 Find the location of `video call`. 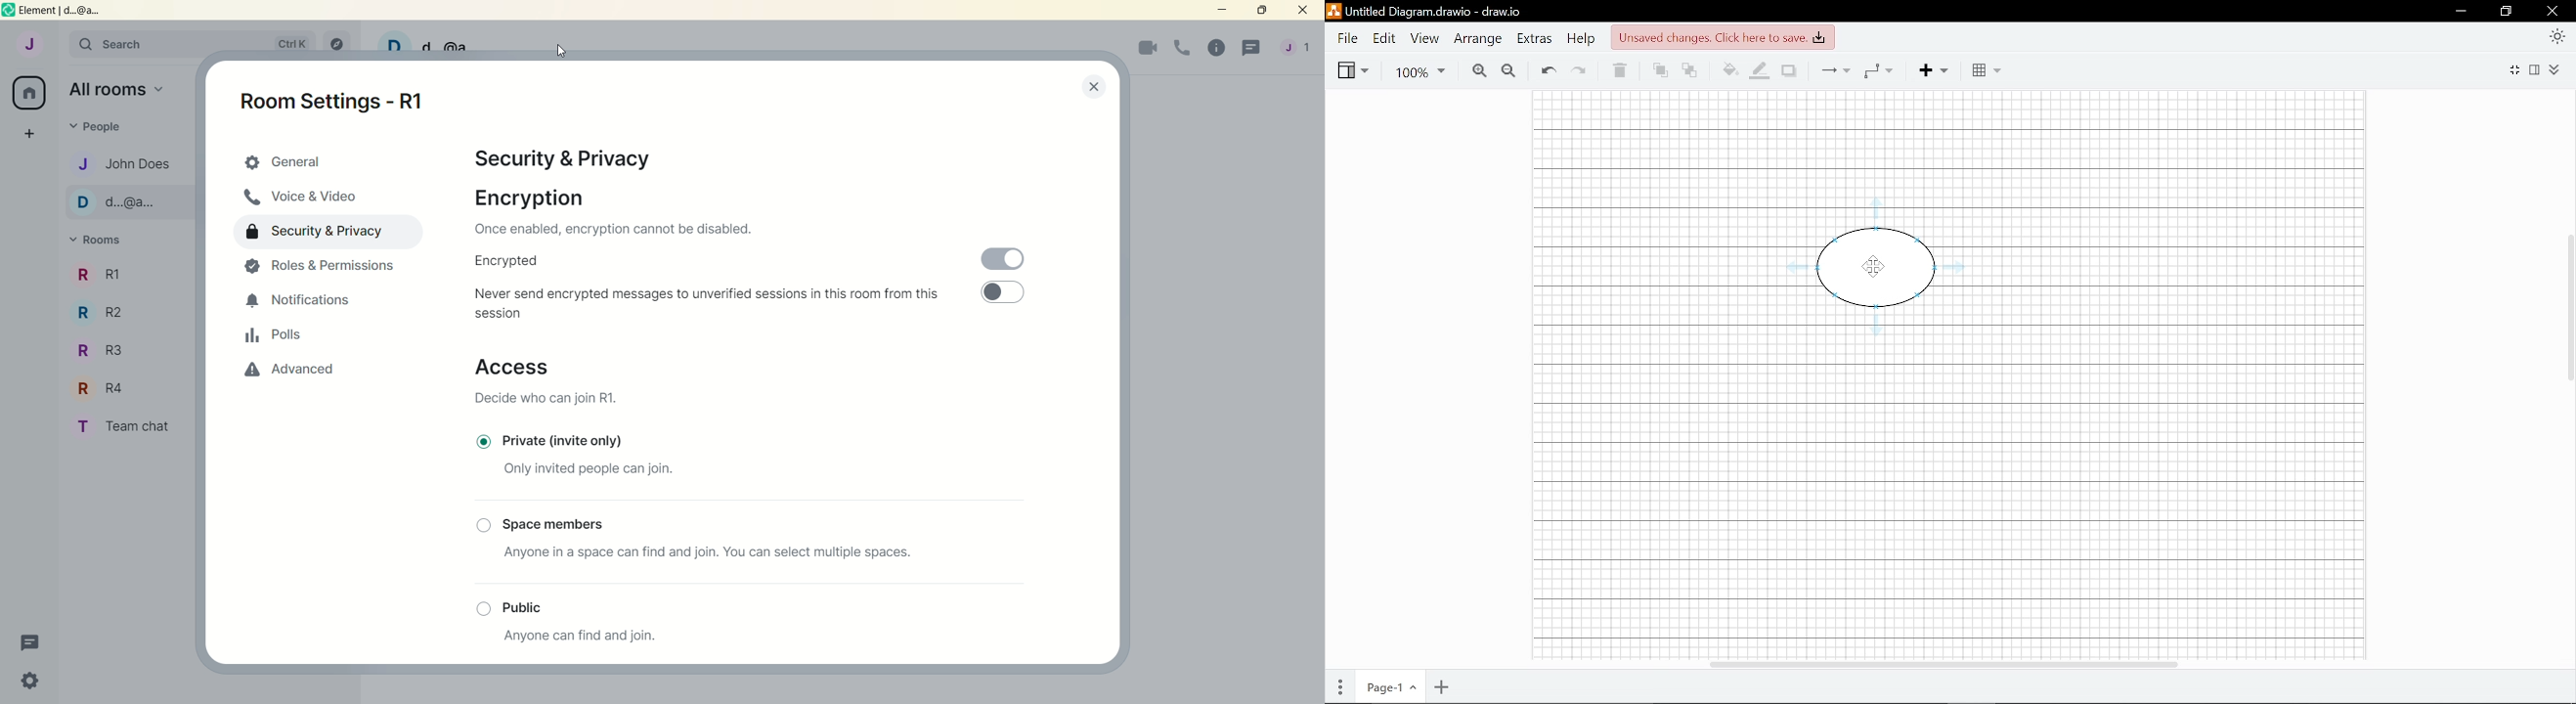

video call is located at coordinates (1149, 50).